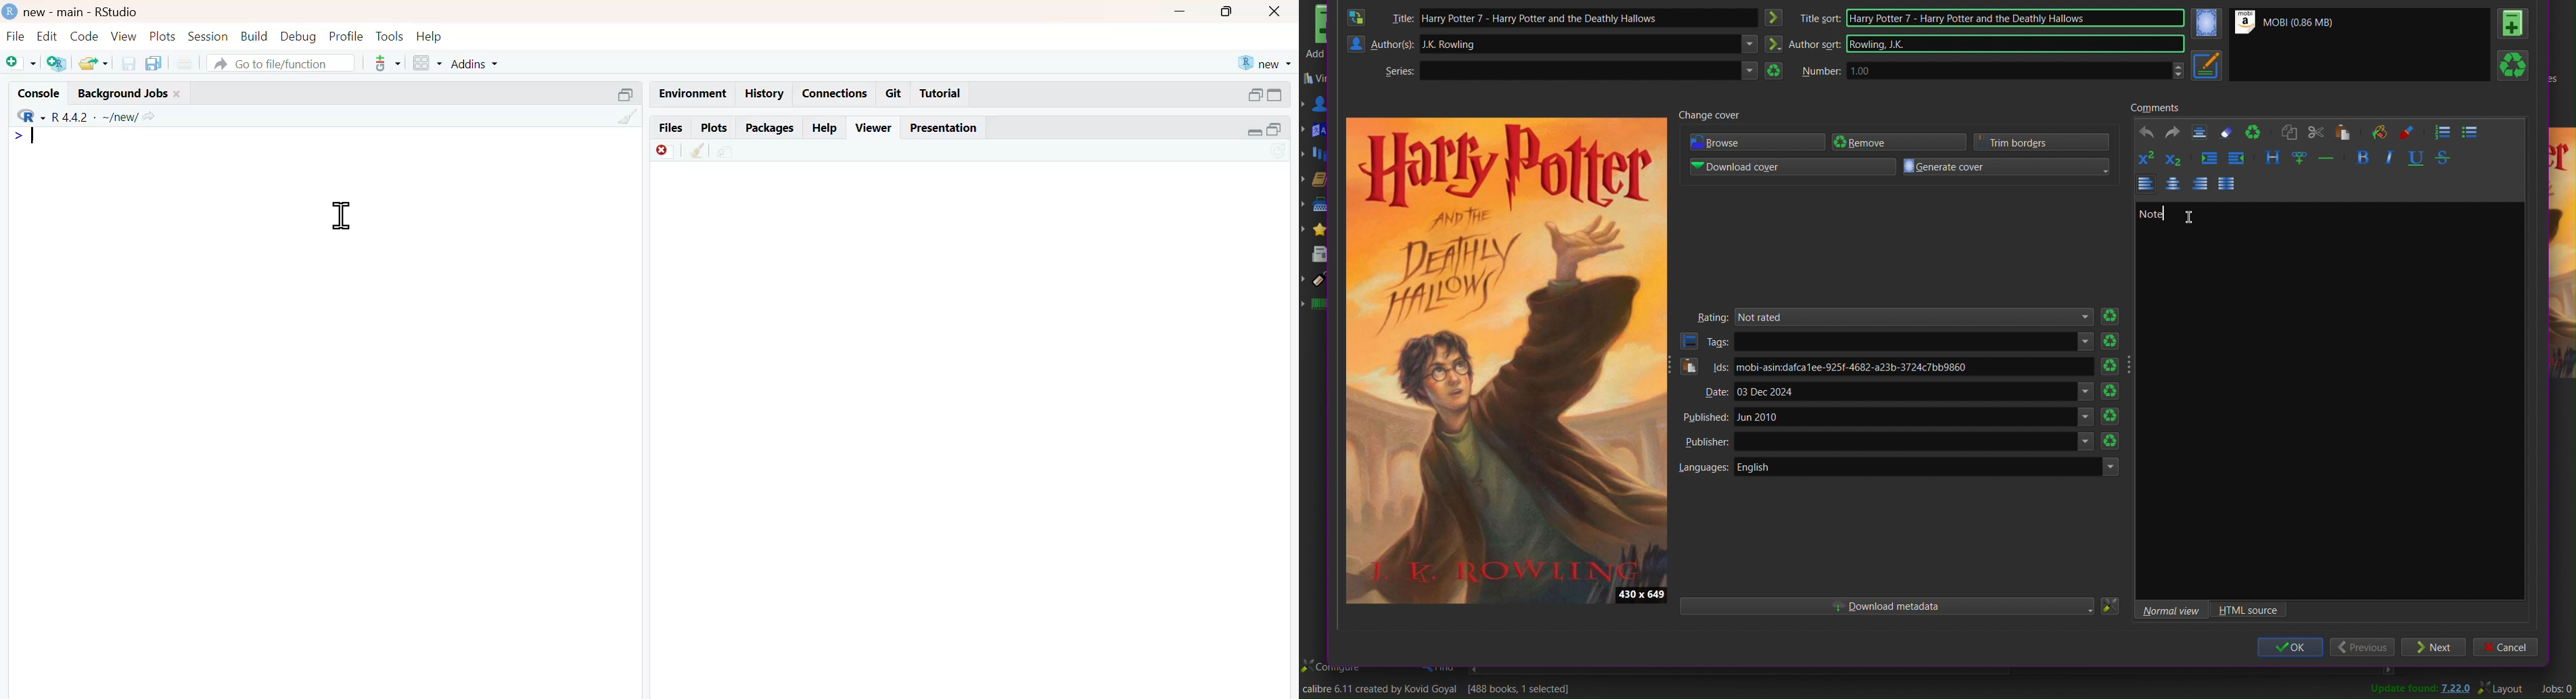 Image resolution: width=2576 pixels, height=700 pixels. I want to click on help, so click(826, 129).